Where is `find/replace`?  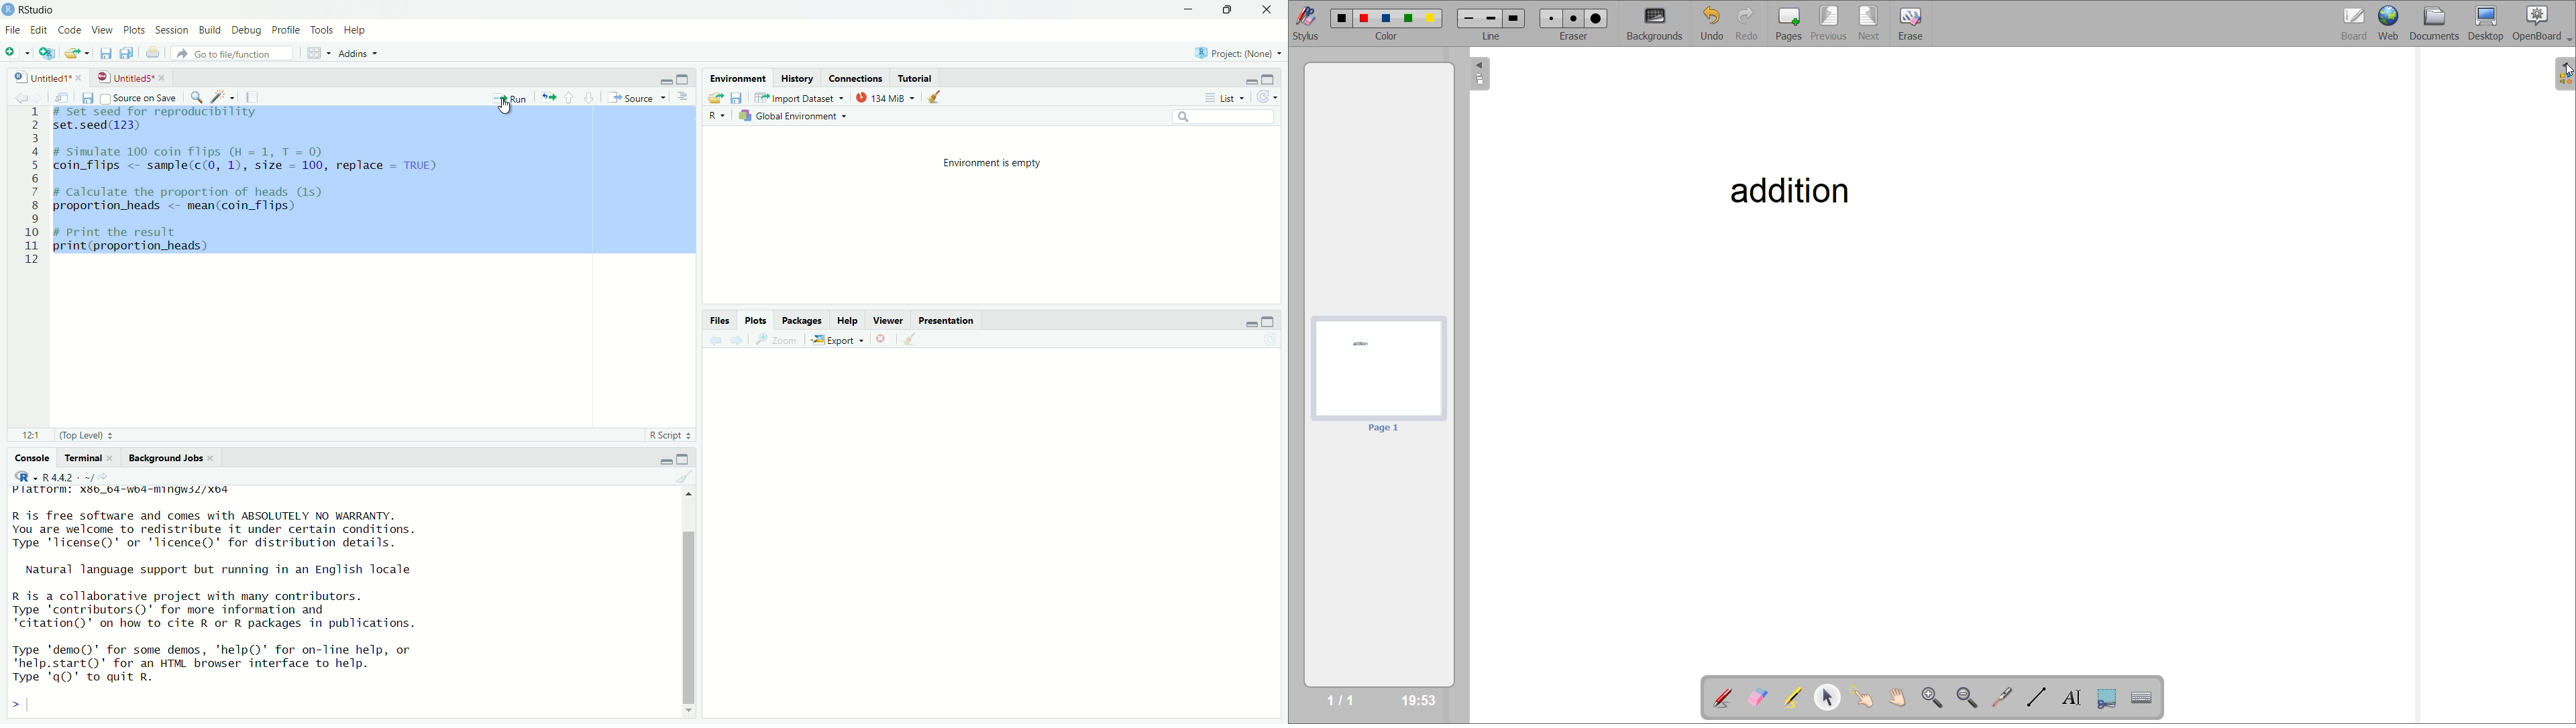 find/replace is located at coordinates (197, 97).